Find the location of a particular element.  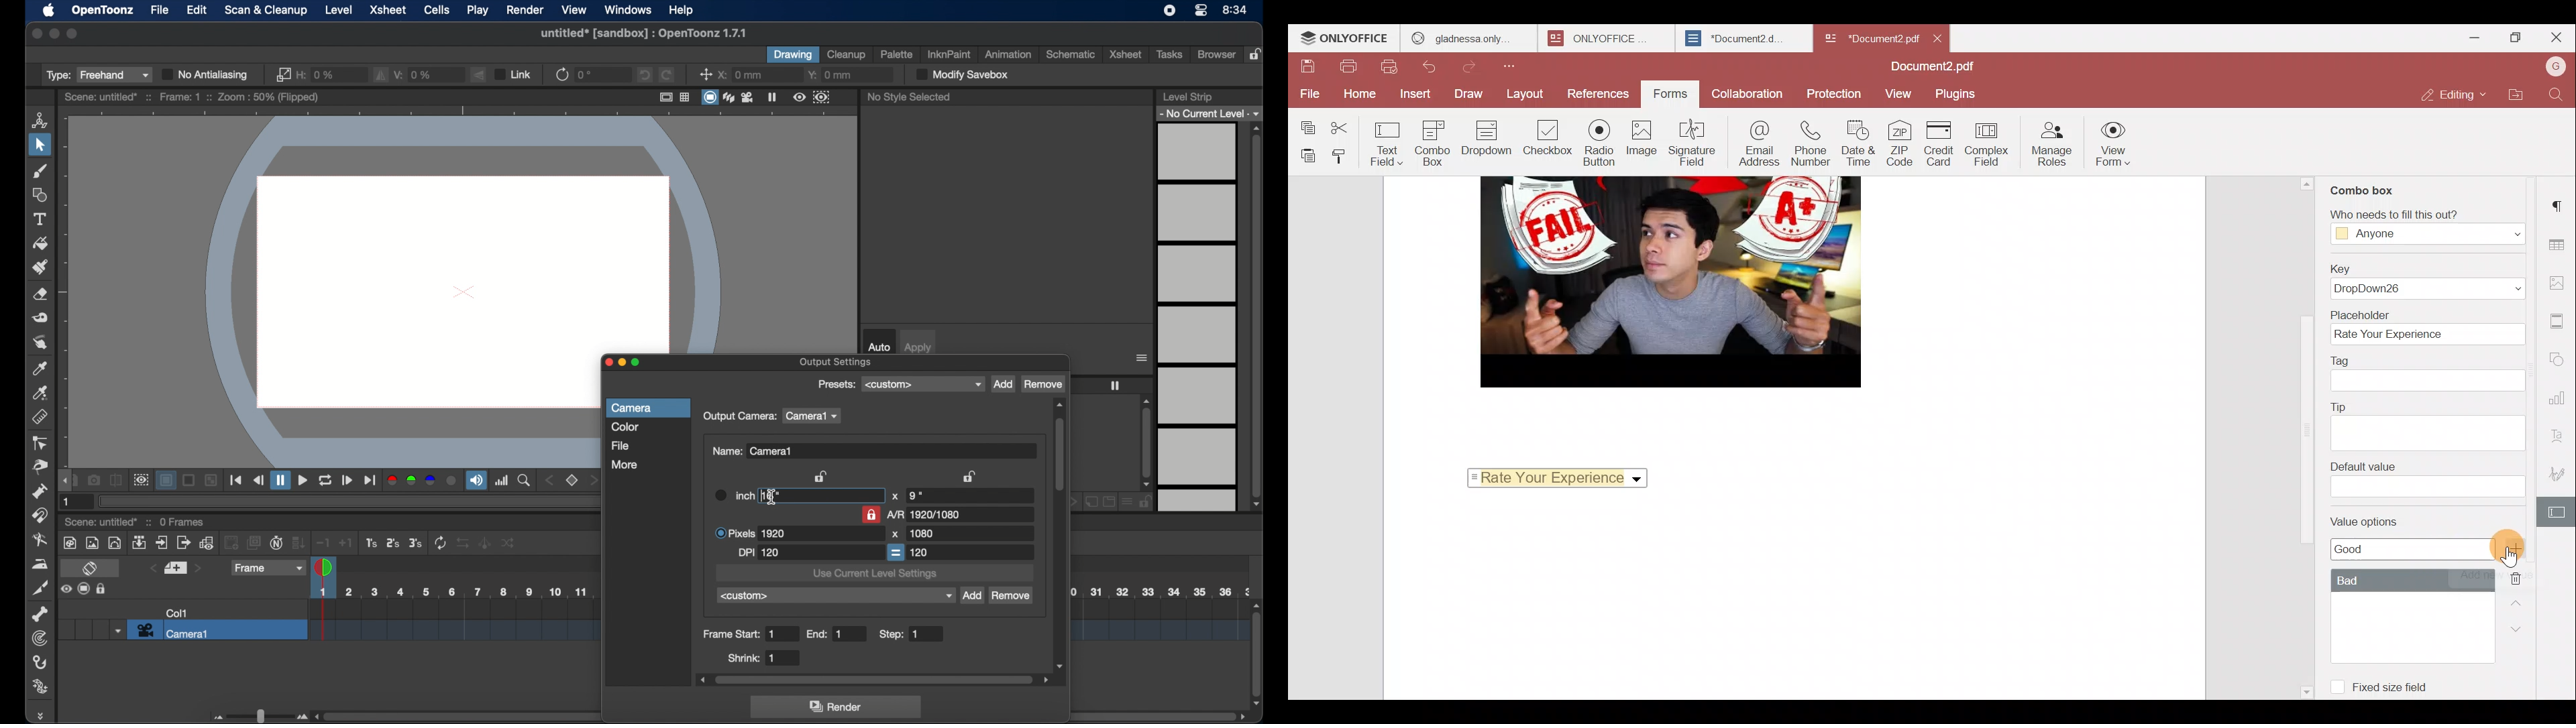

Account name is located at coordinates (2552, 70).